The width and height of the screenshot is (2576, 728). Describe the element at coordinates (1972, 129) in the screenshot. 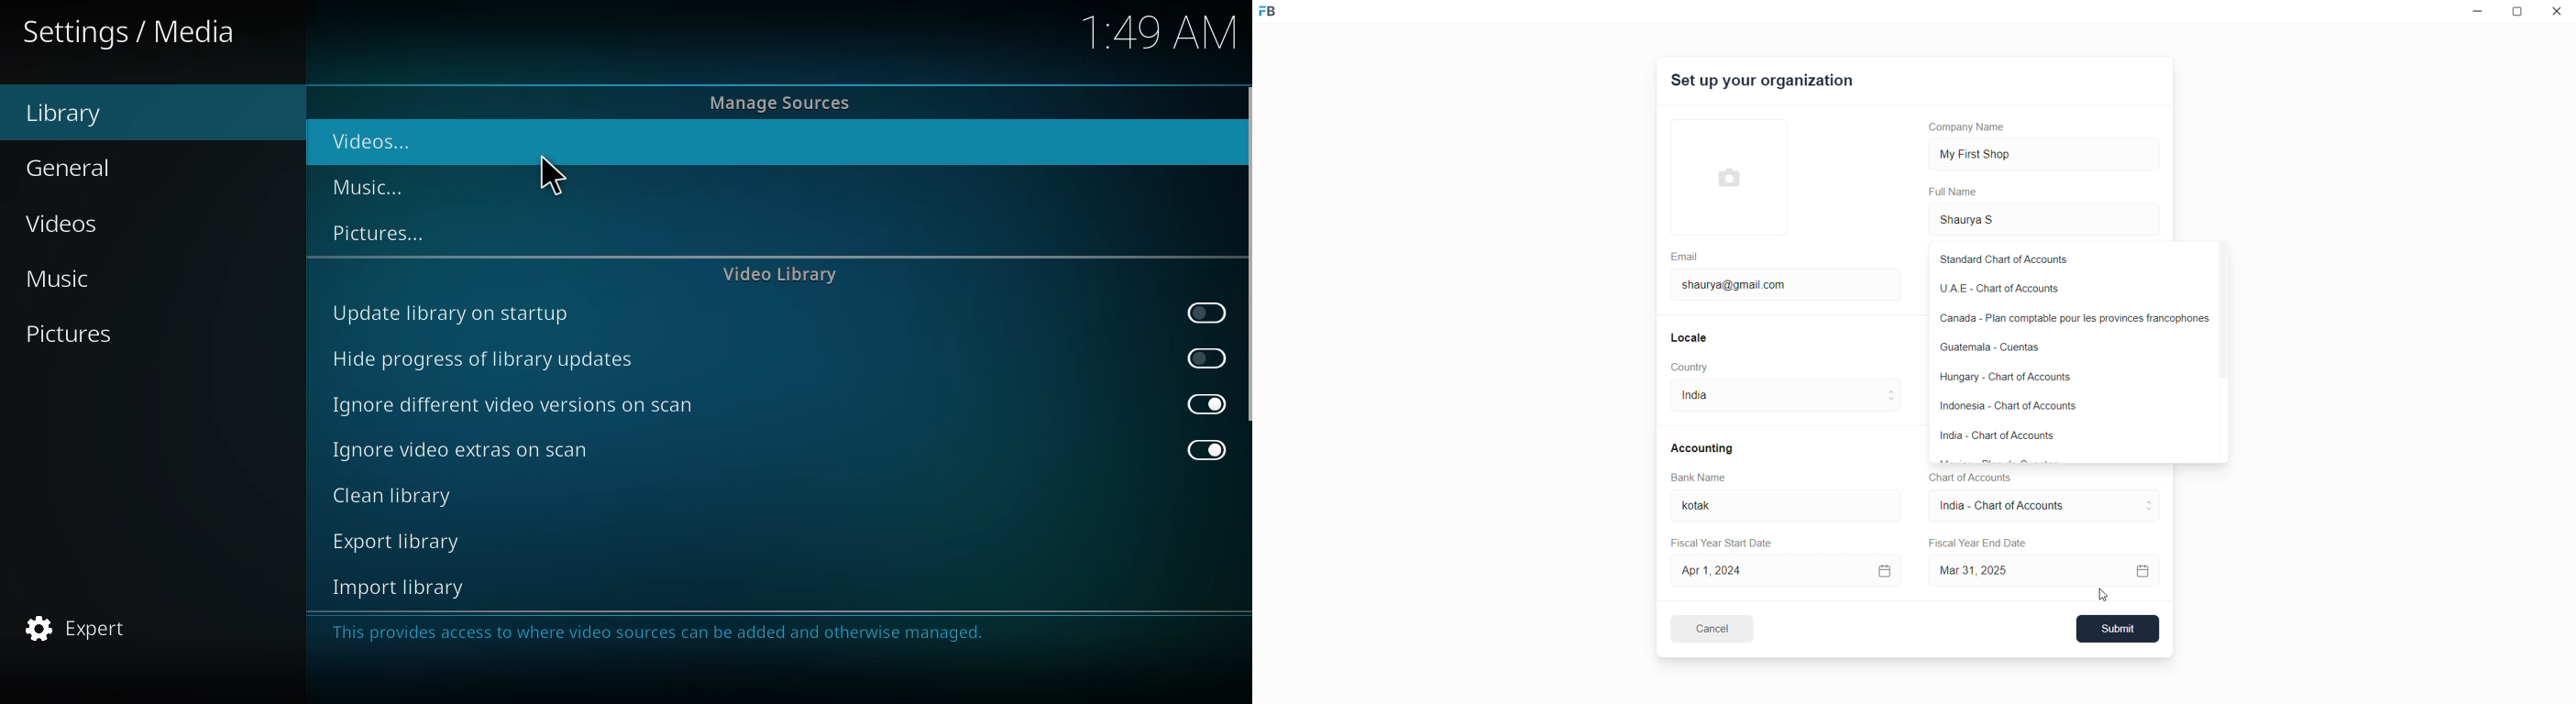

I see `Company Name` at that location.